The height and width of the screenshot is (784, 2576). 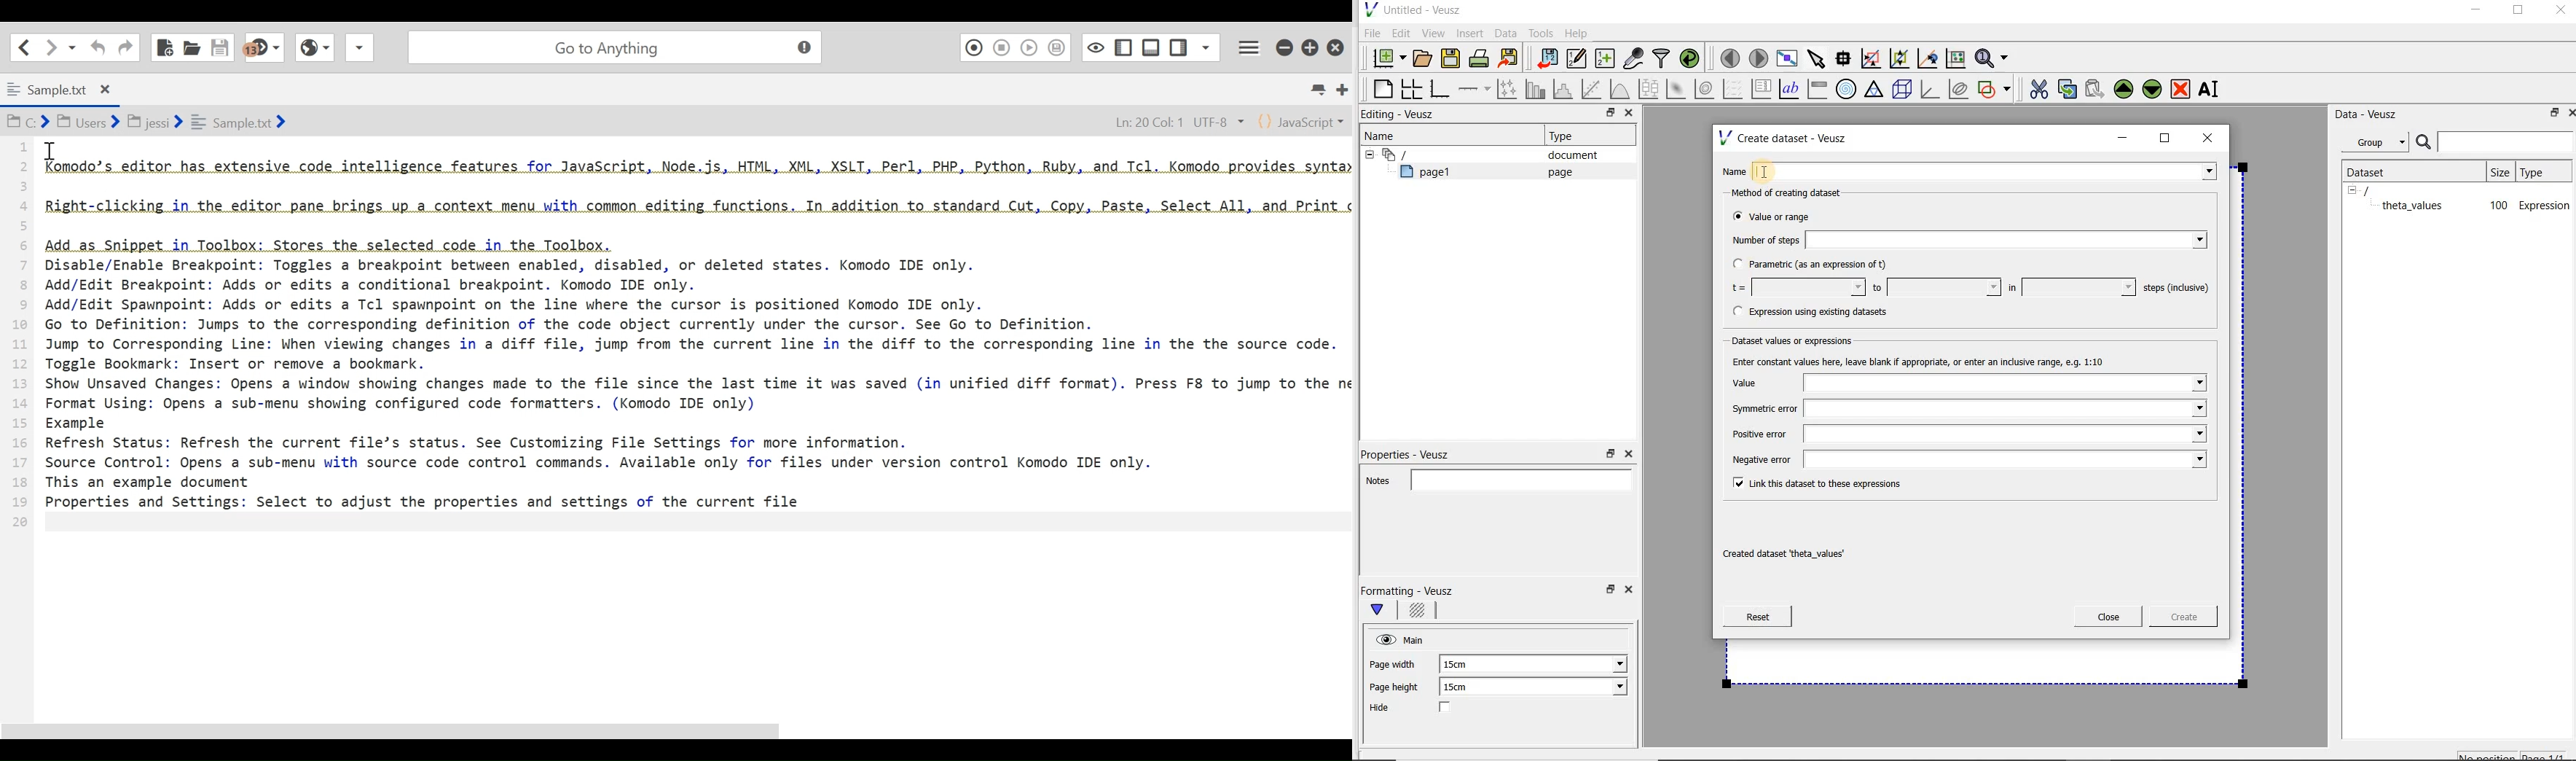 What do you see at coordinates (1593, 89) in the screenshot?
I see `Fit a function to data` at bounding box center [1593, 89].